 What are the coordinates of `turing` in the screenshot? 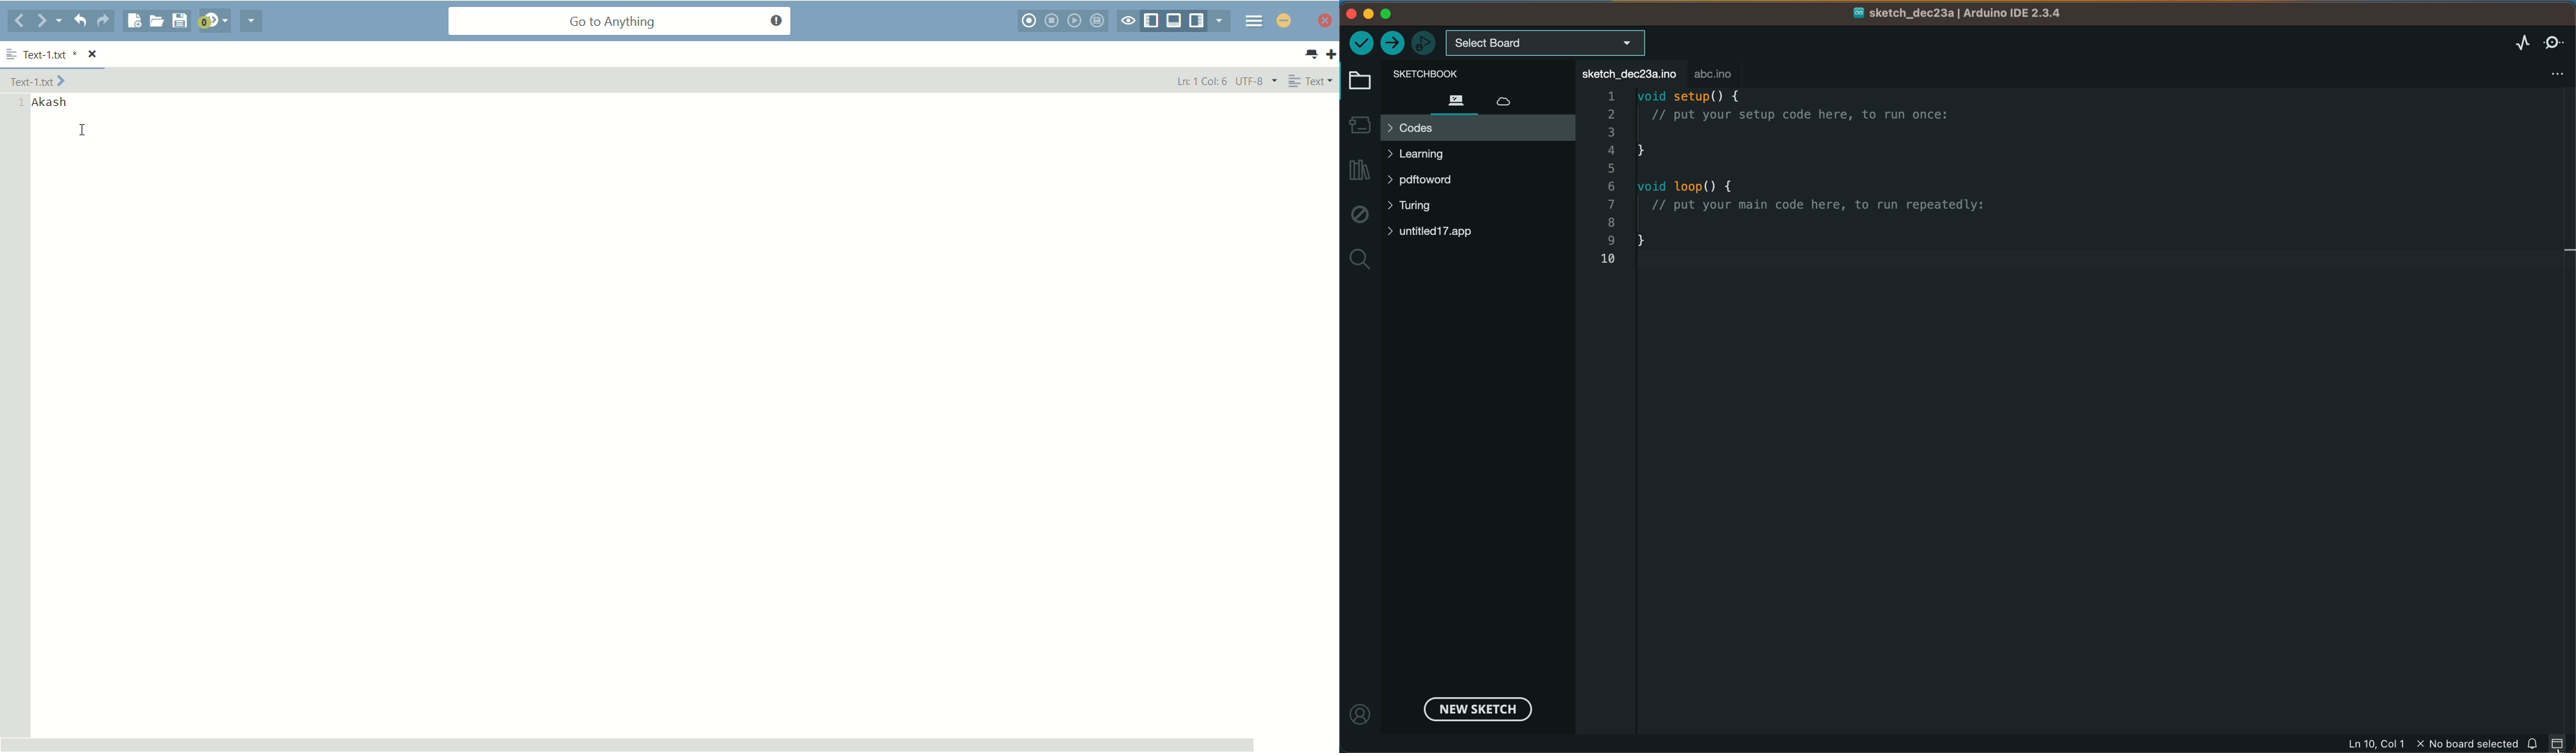 It's located at (1421, 206).